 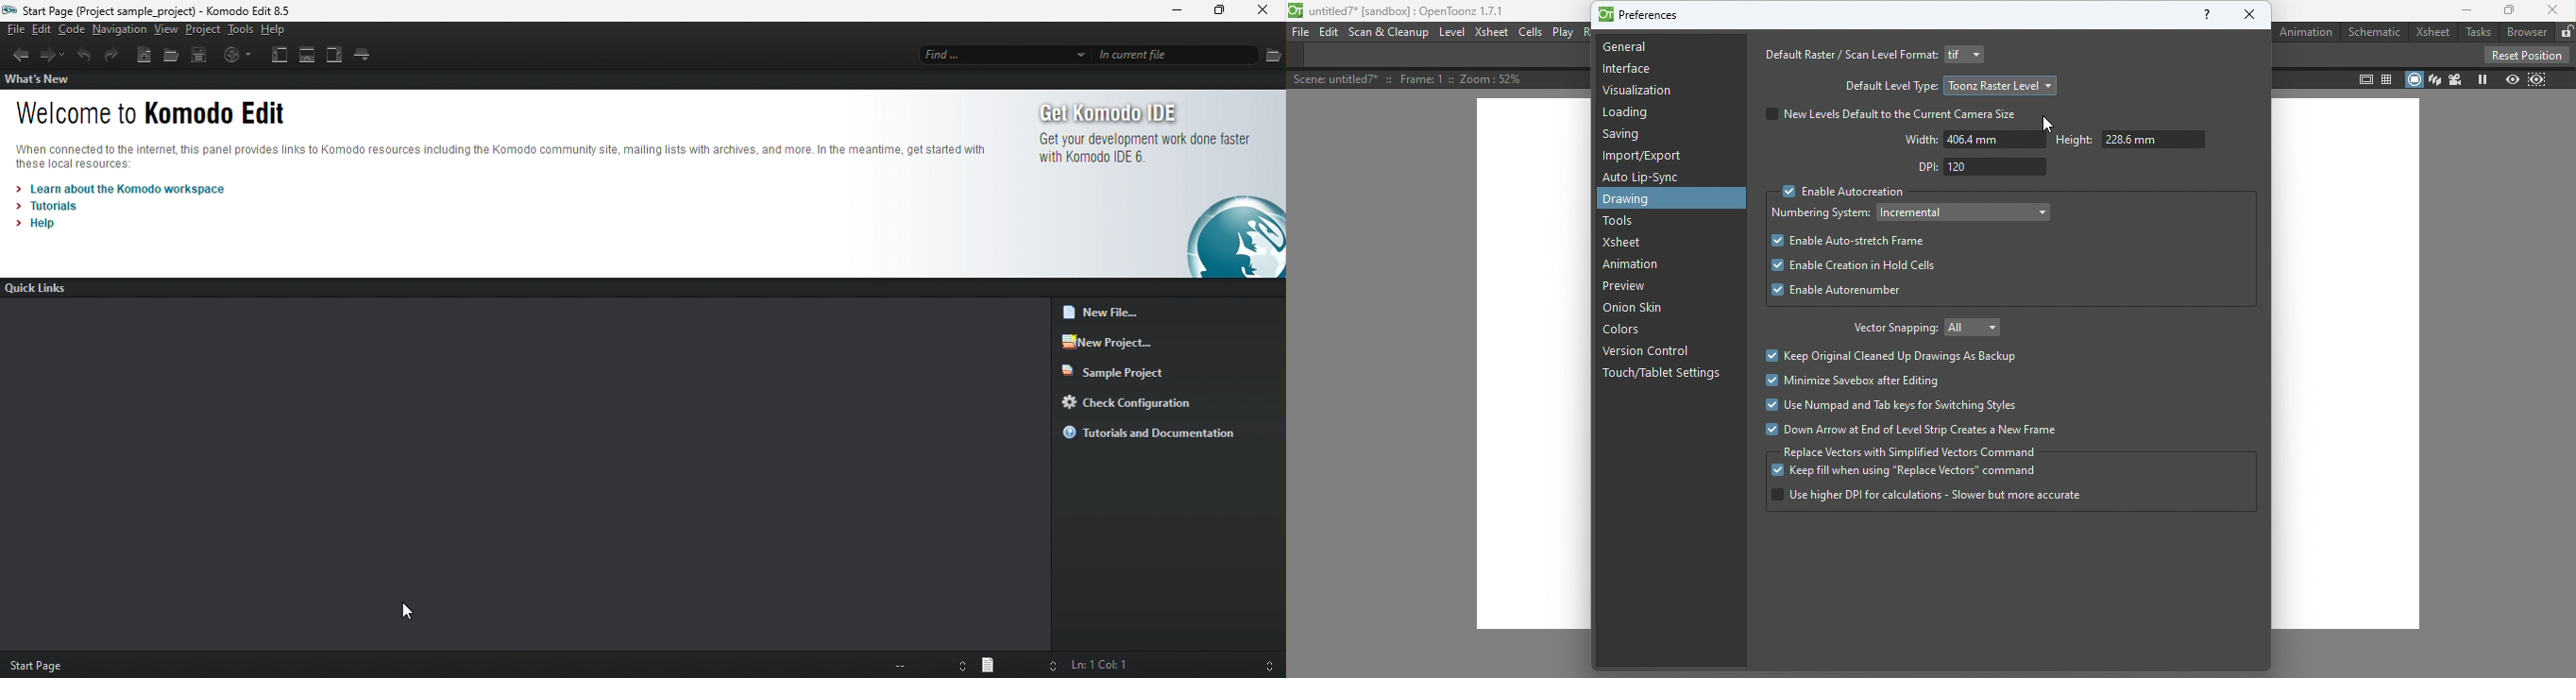 I want to click on sample project, so click(x=1122, y=370).